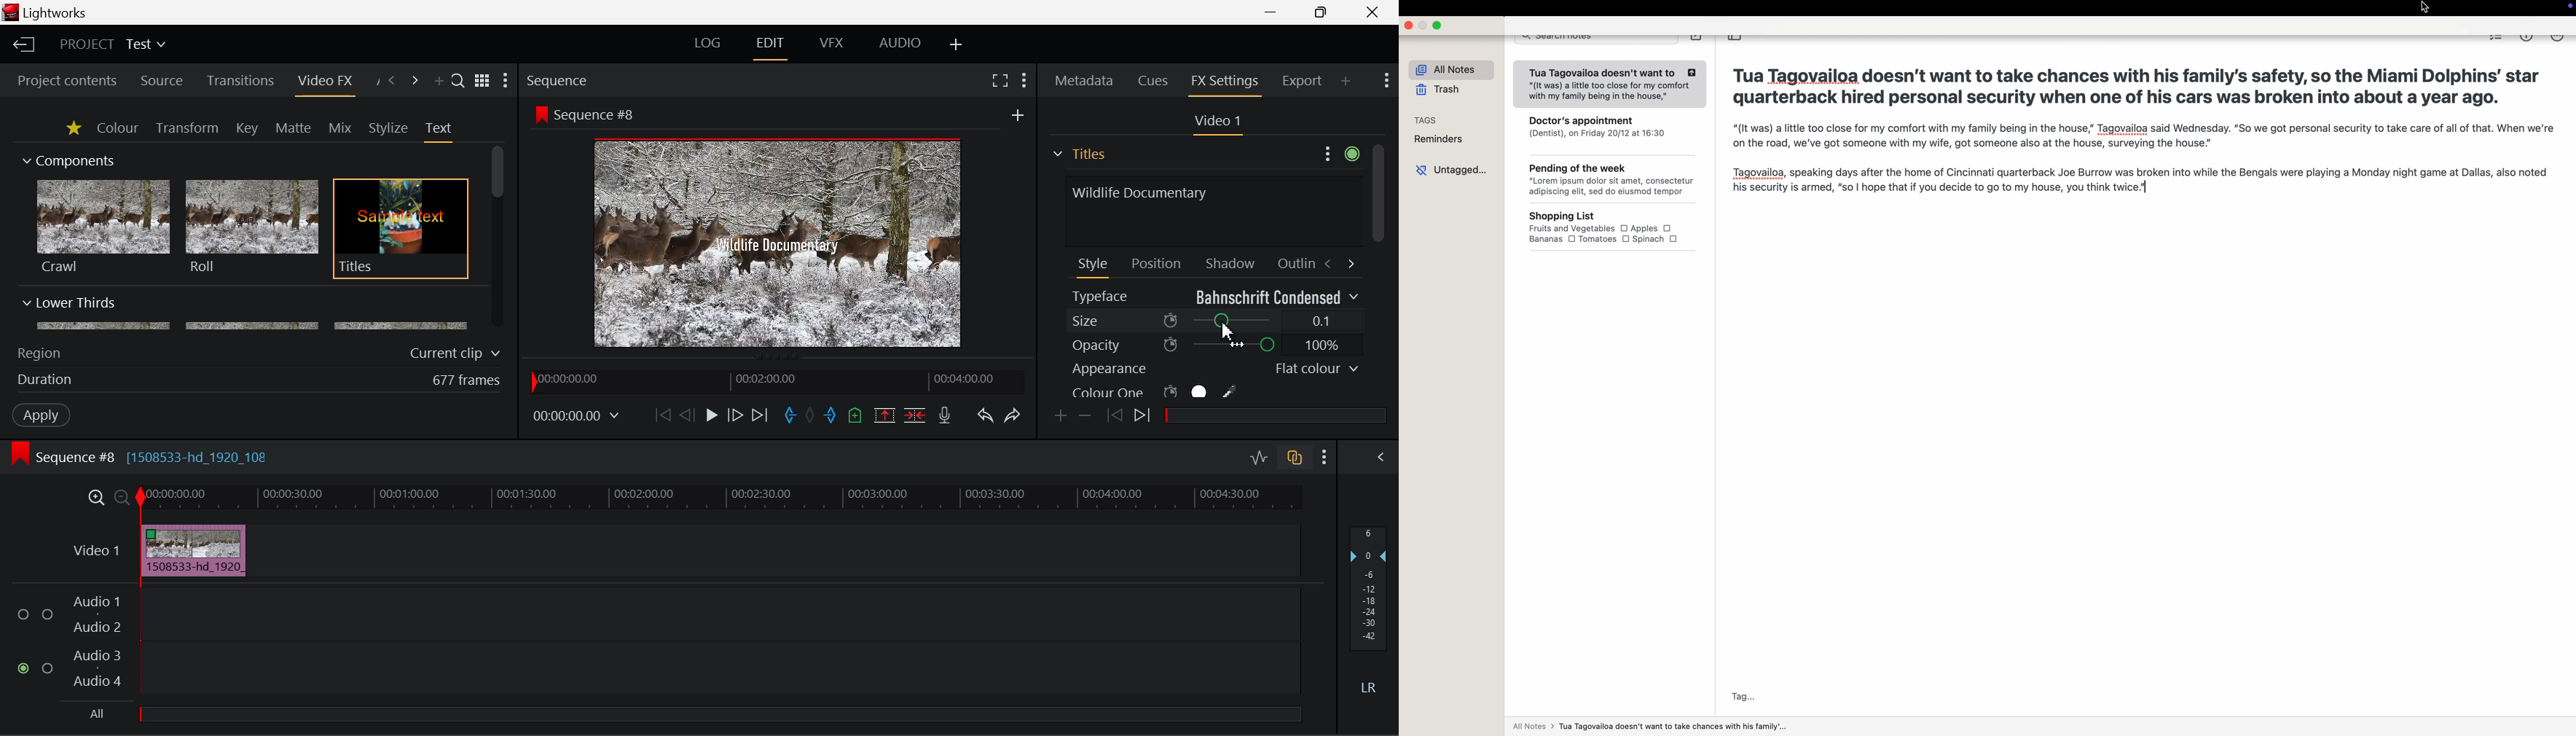  What do you see at coordinates (50, 669) in the screenshot?
I see `checkbox` at bounding box center [50, 669].